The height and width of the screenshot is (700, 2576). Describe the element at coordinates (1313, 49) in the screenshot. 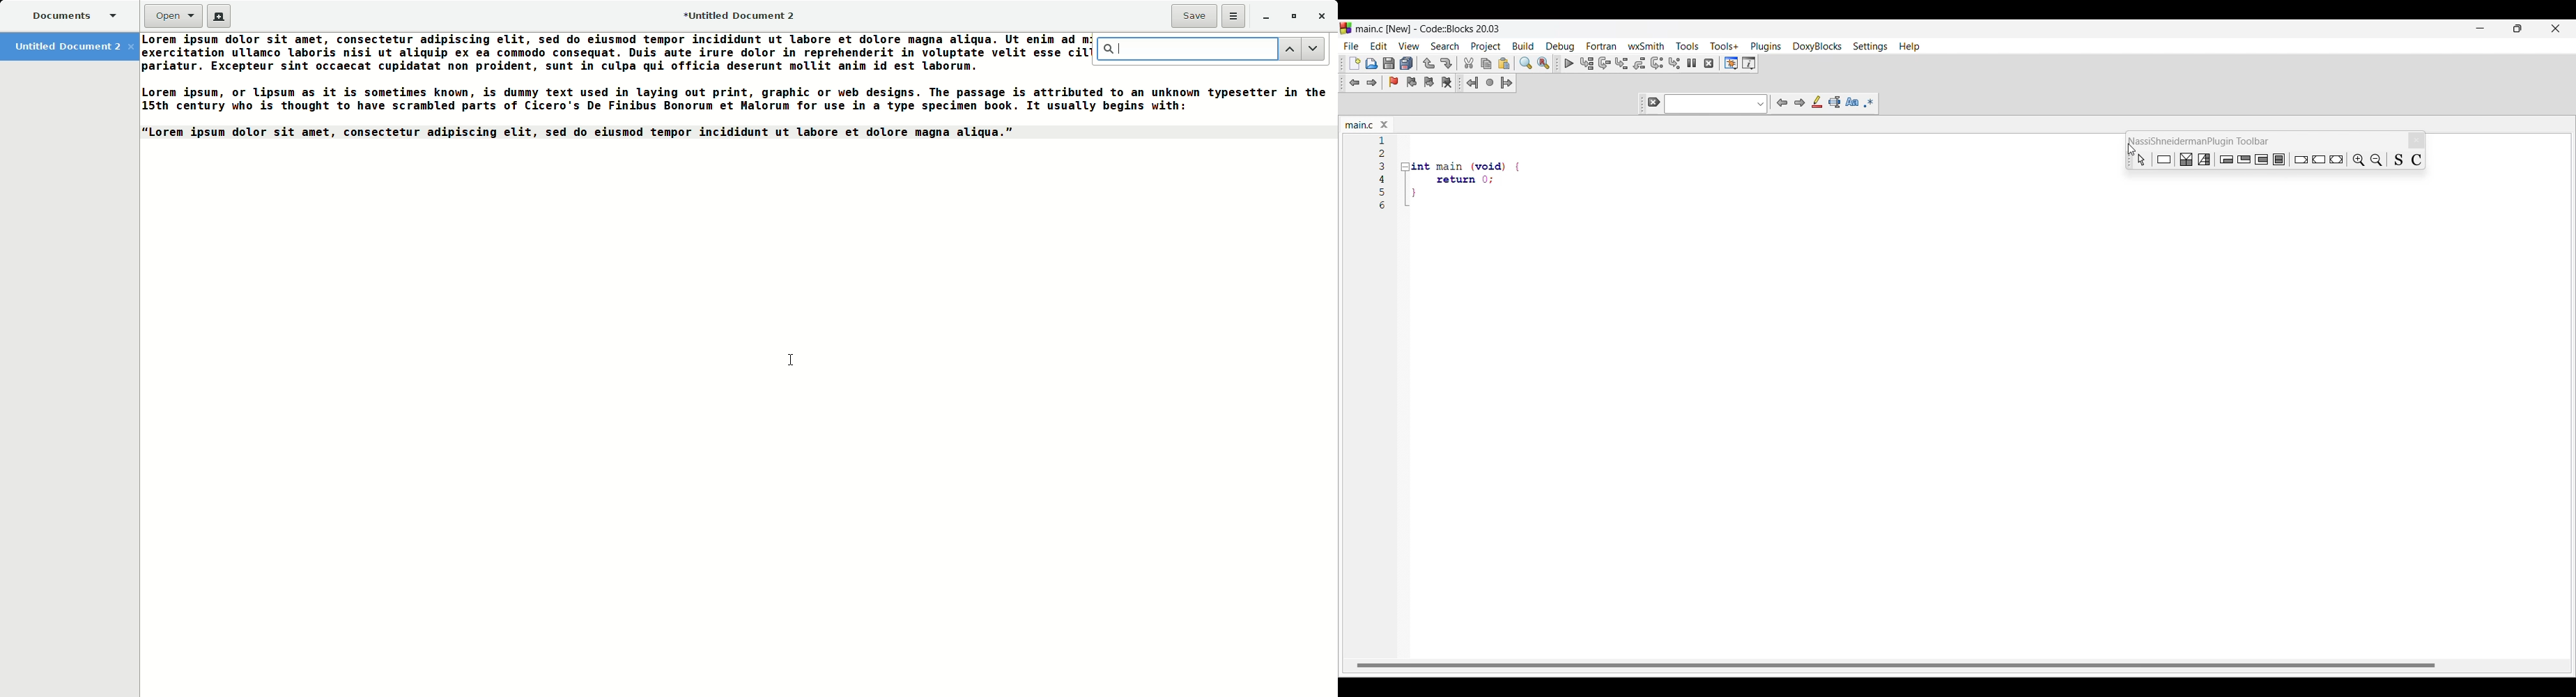

I see `Down` at that location.